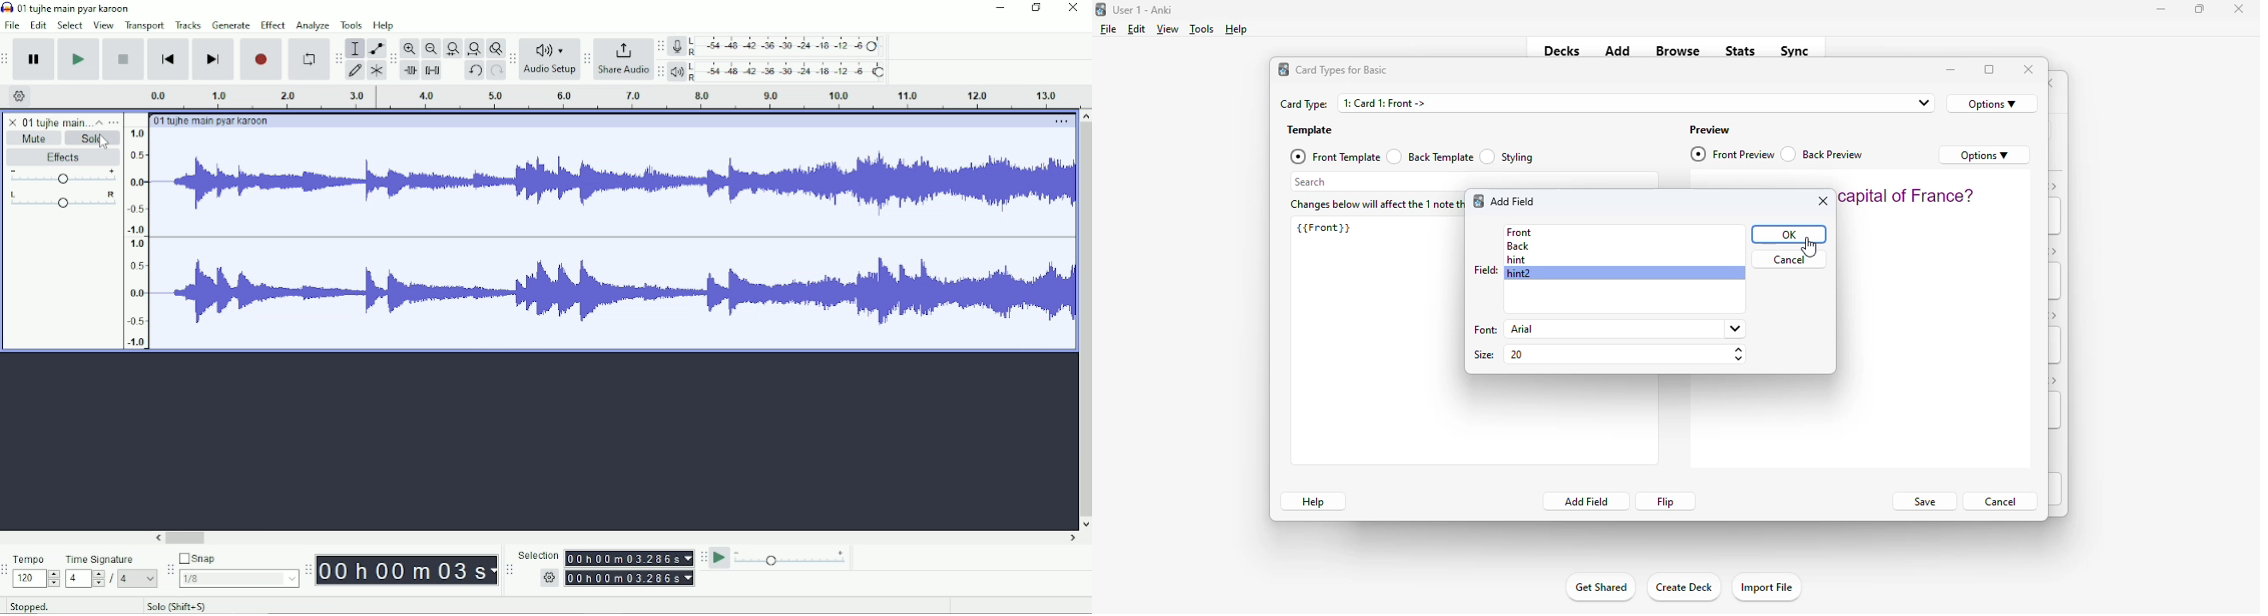  I want to click on Tracks, so click(188, 24).